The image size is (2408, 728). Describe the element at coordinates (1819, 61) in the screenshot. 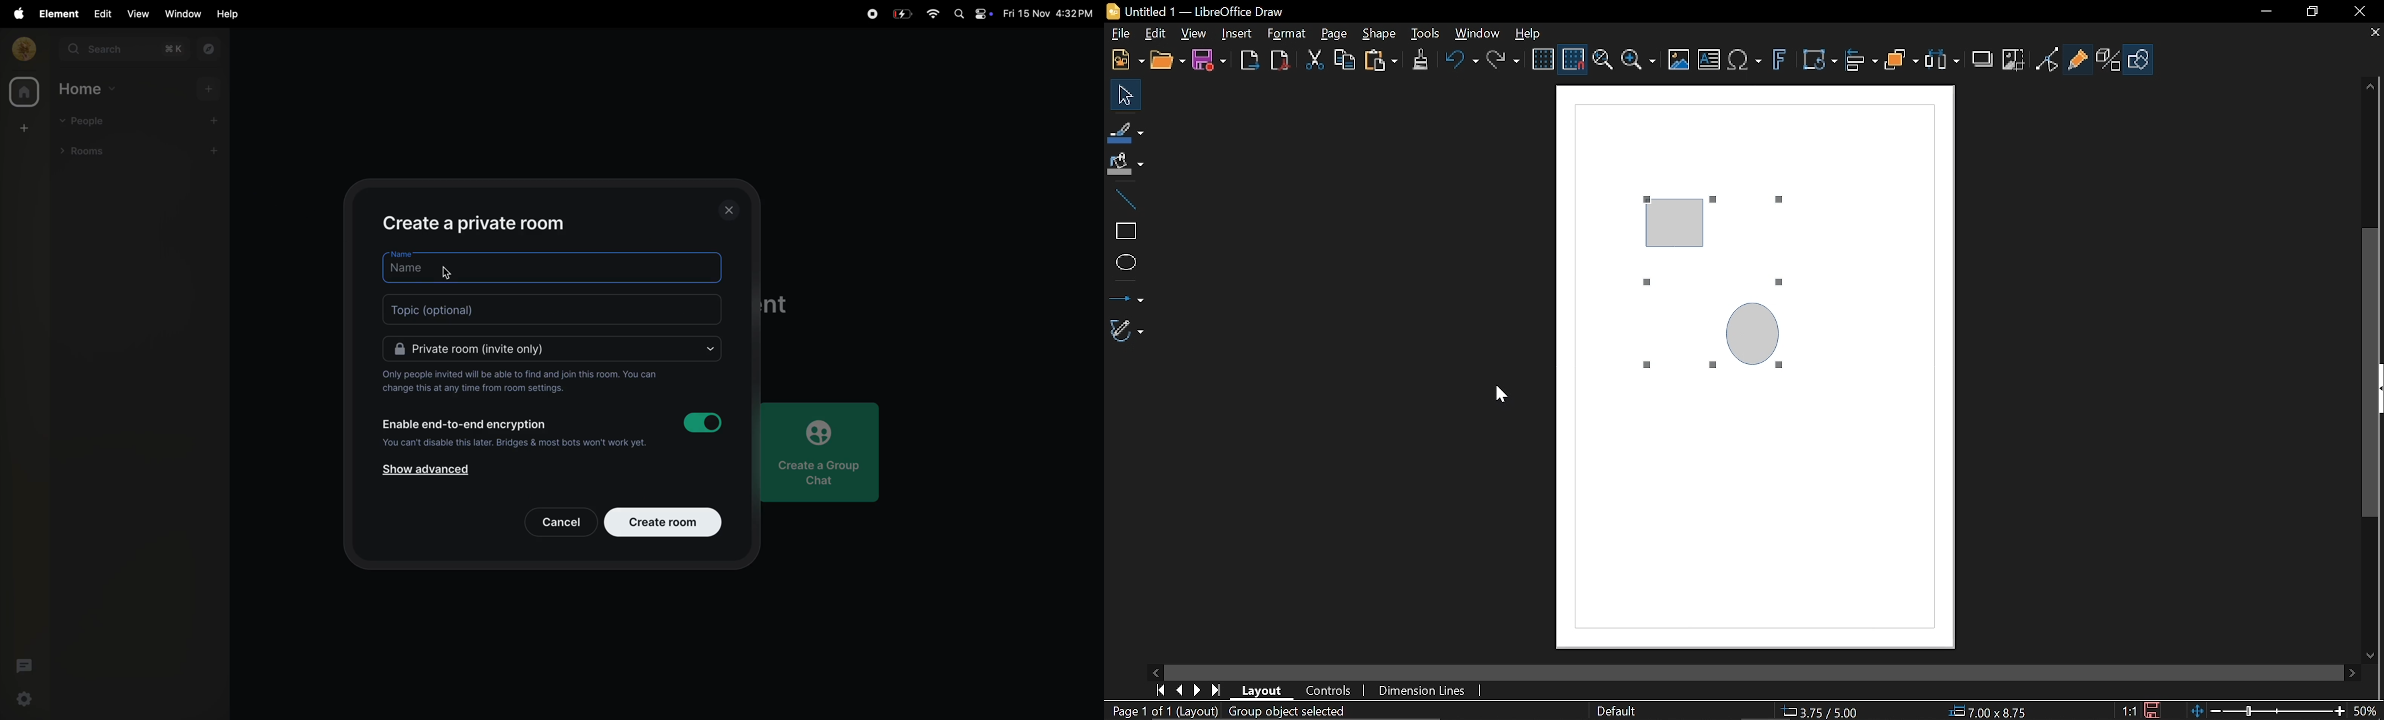

I see `Transform` at that location.